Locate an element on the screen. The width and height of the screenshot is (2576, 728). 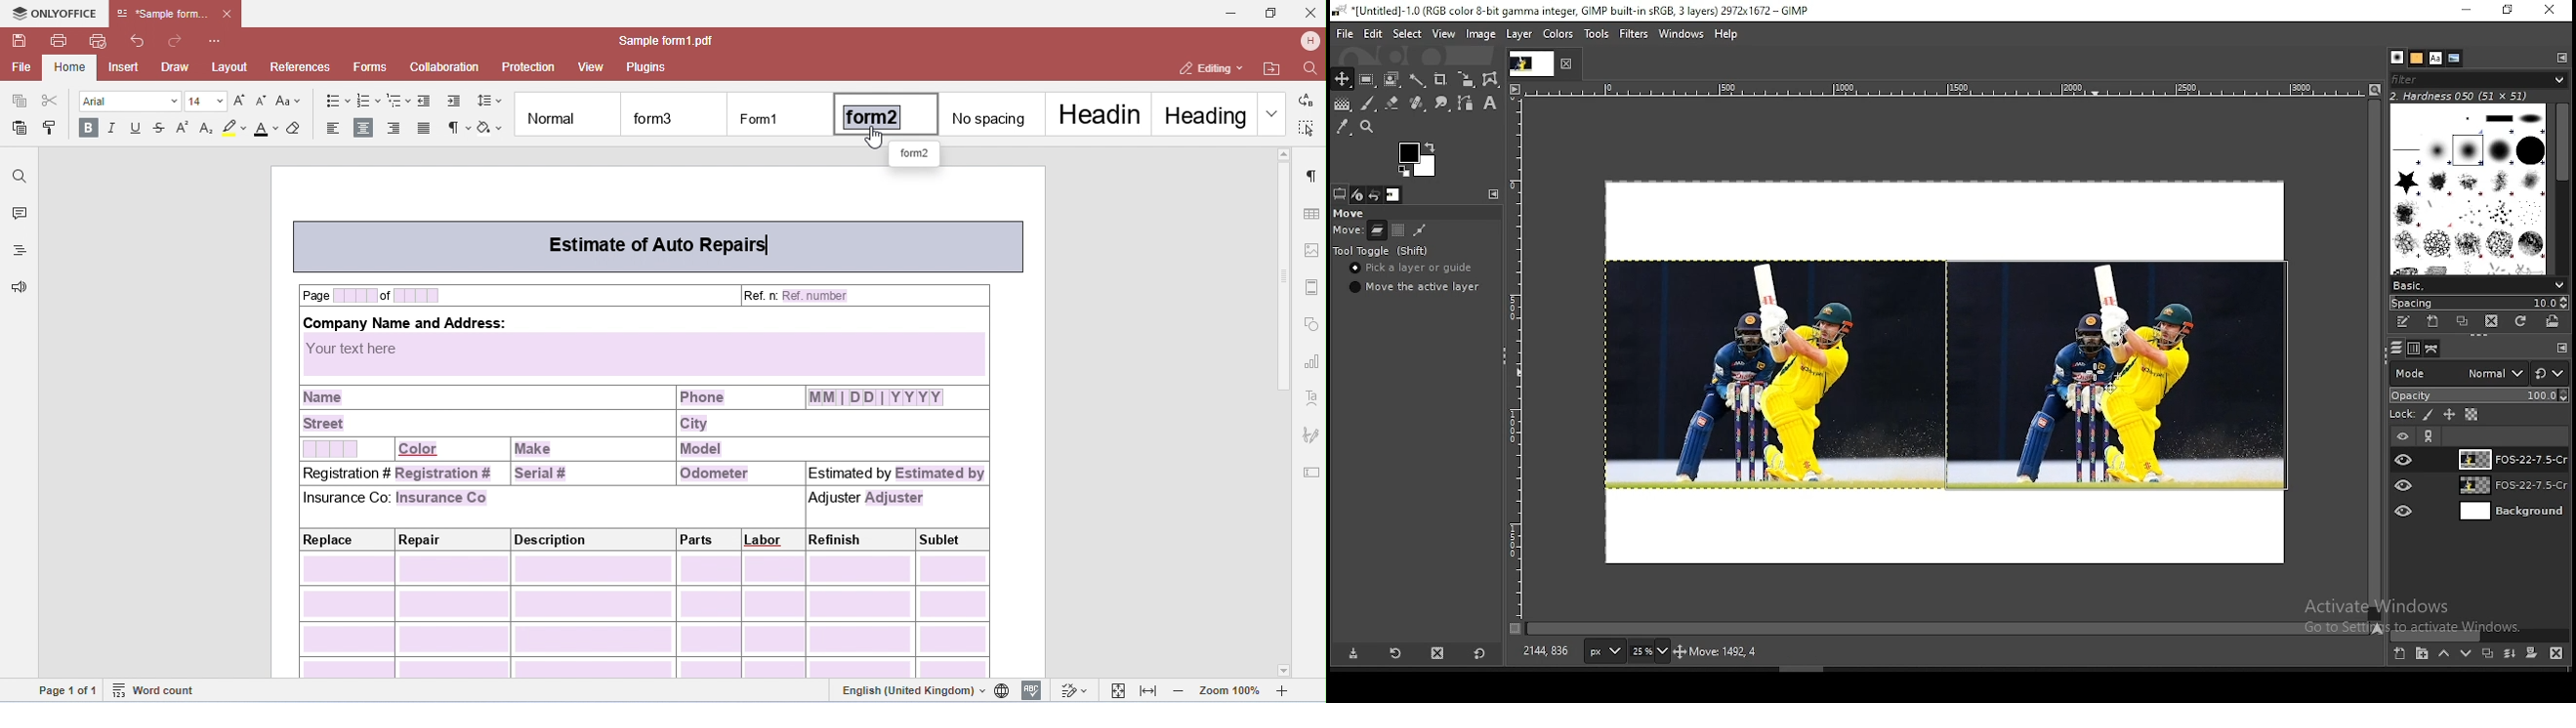
tool is located at coordinates (2561, 57).